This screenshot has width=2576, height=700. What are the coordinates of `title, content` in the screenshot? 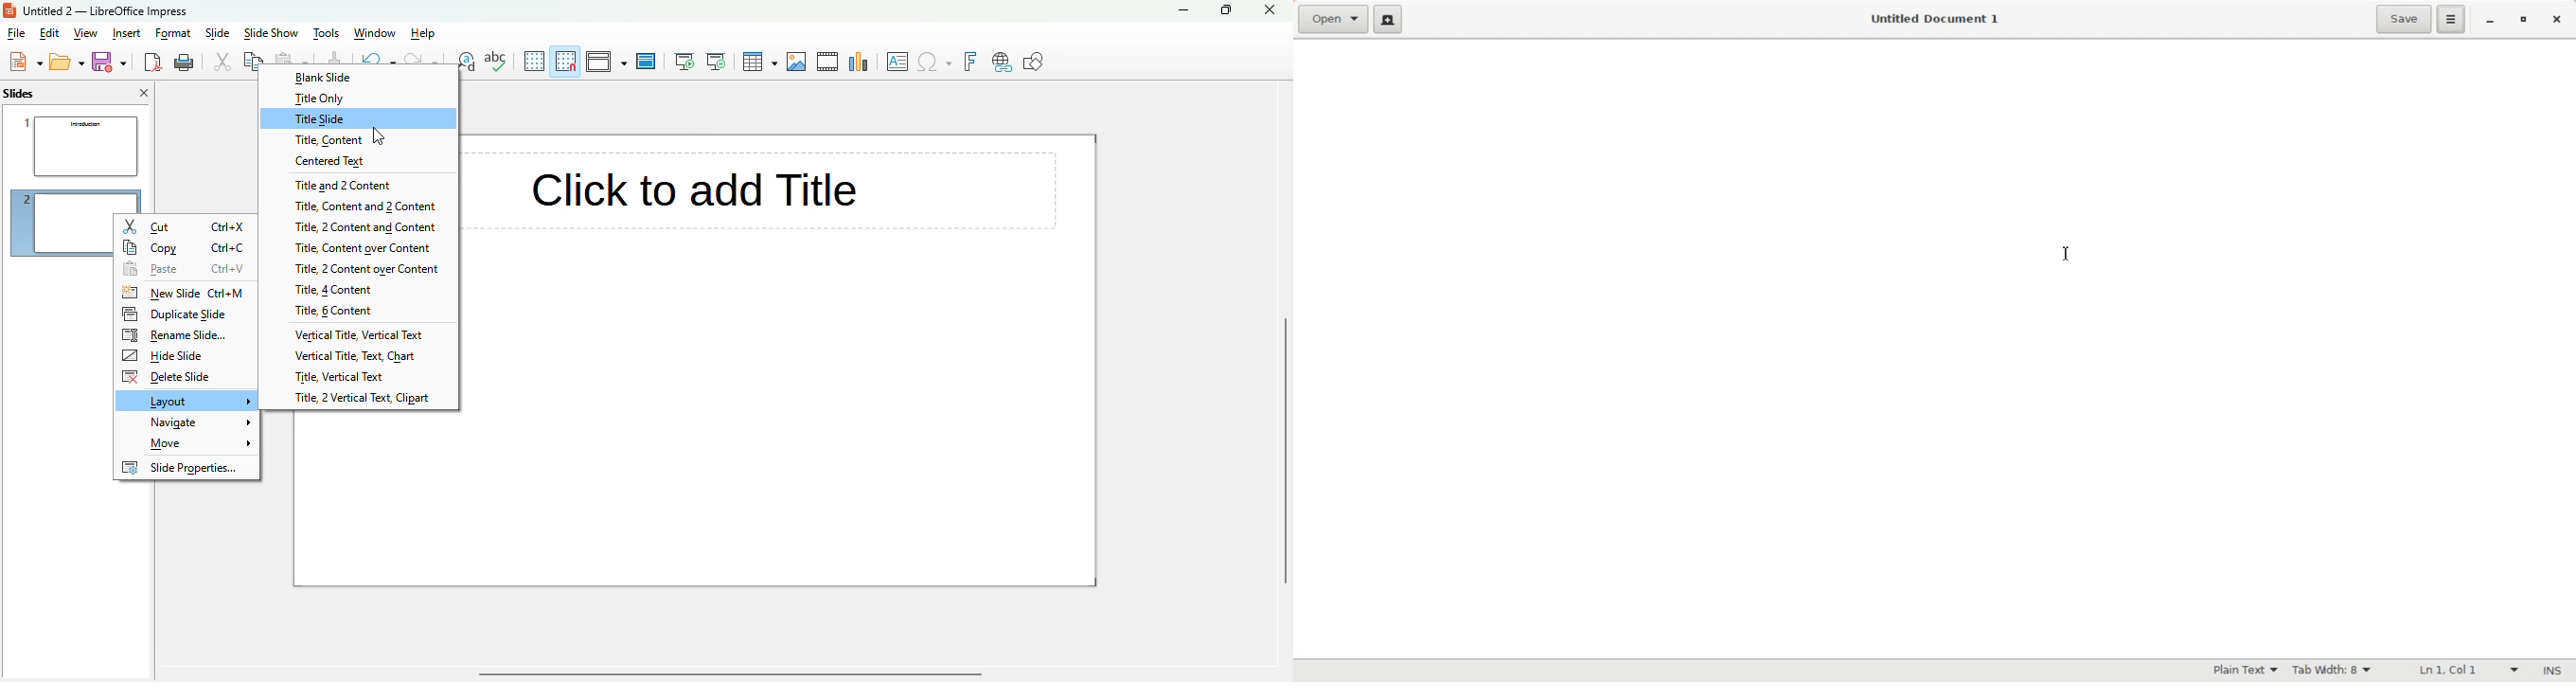 It's located at (359, 139).